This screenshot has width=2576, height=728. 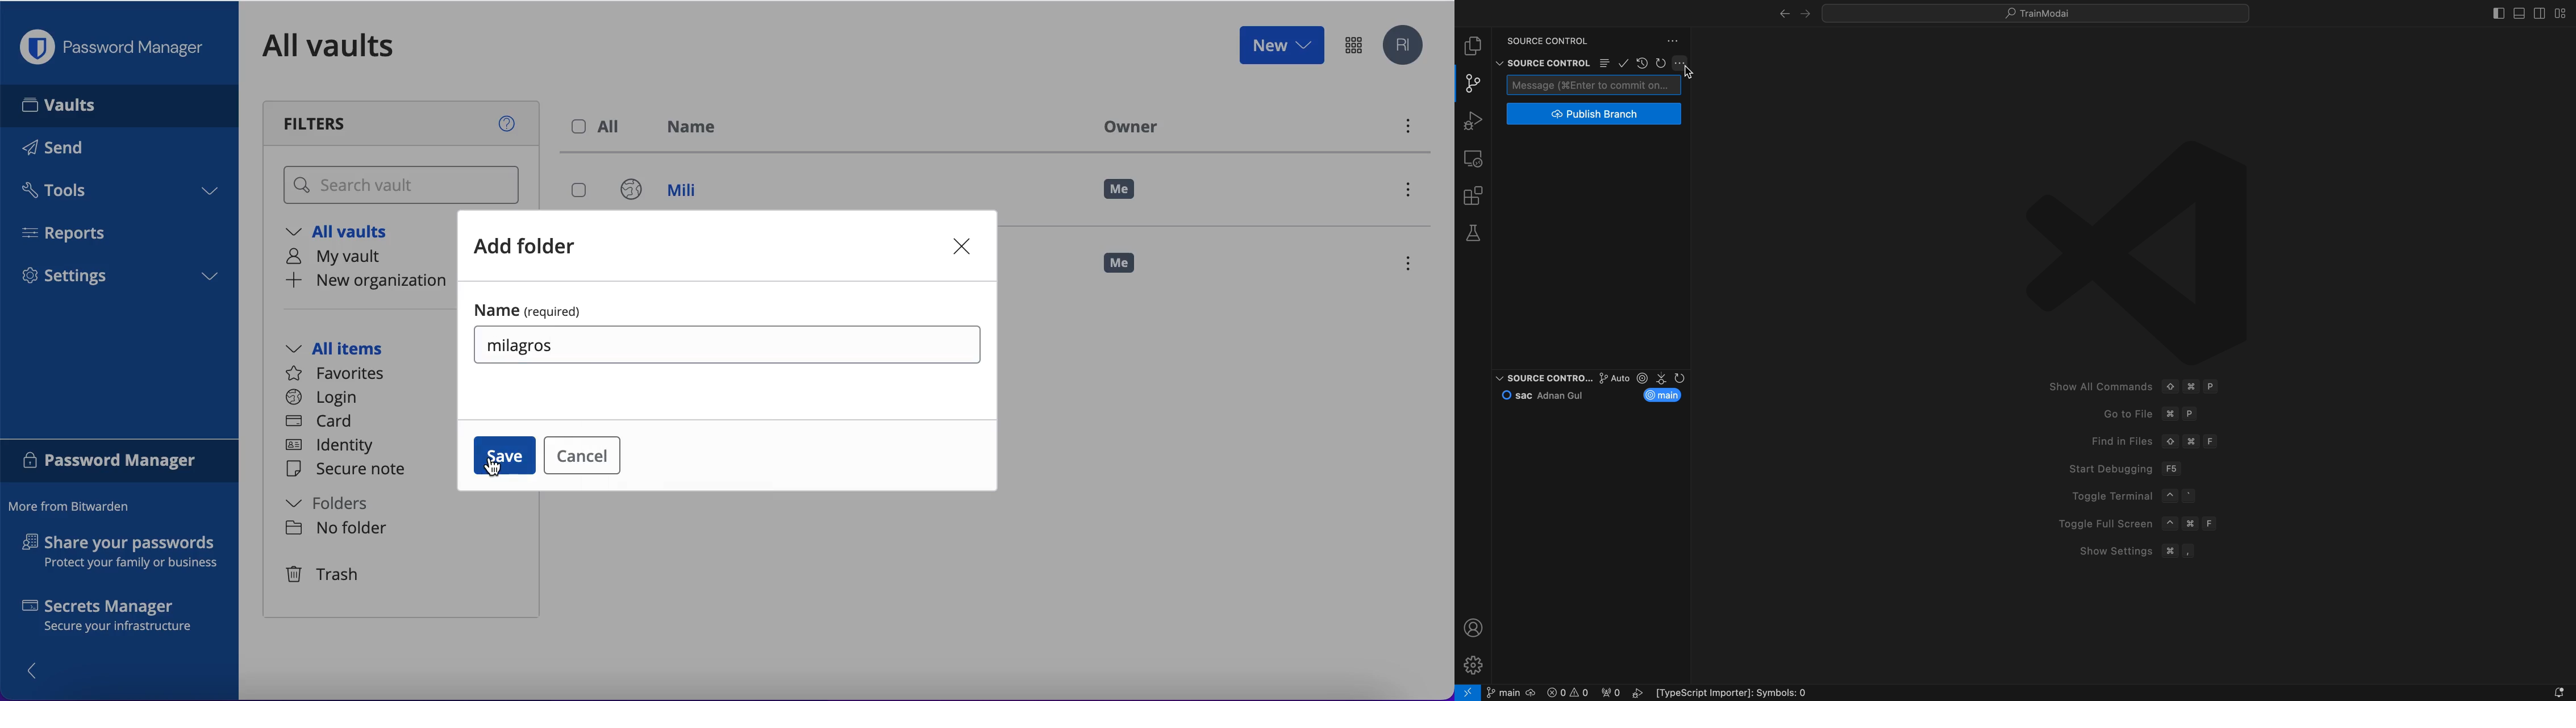 What do you see at coordinates (403, 186) in the screenshot?
I see `search vault` at bounding box center [403, 186].